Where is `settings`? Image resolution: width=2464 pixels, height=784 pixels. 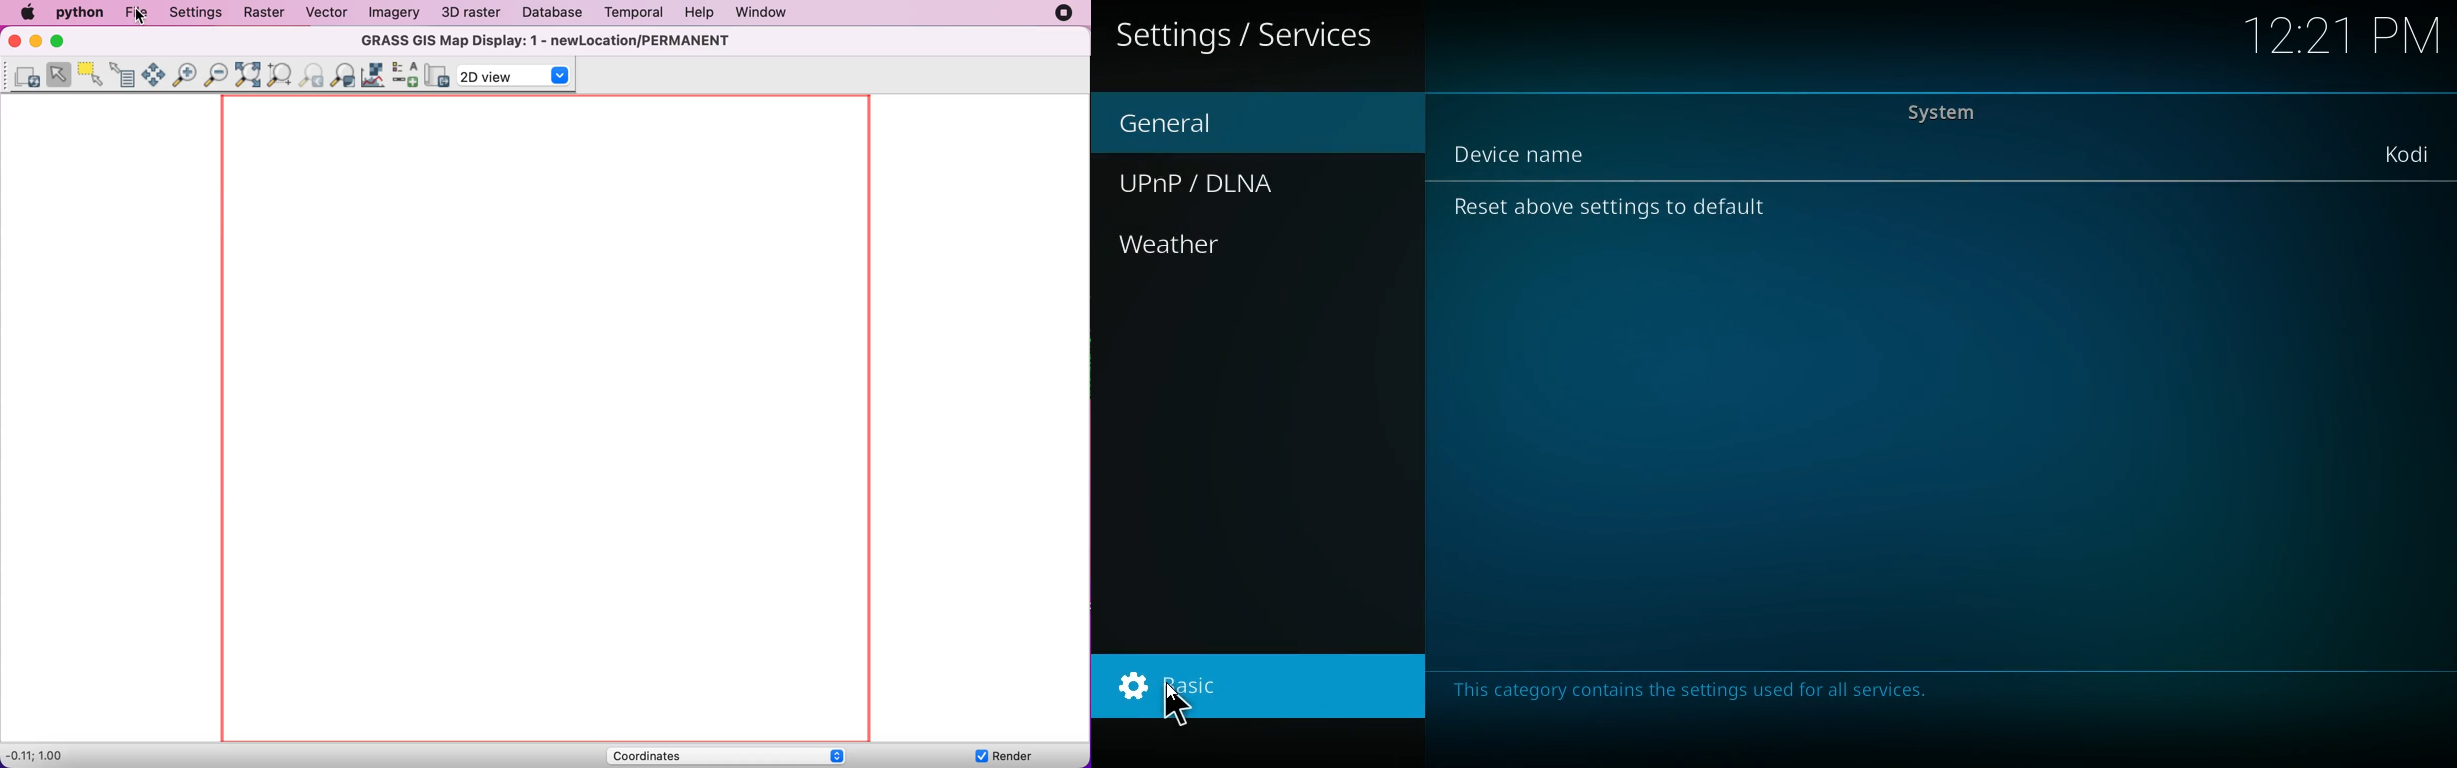
settings is located at coordinates (1263, 686).